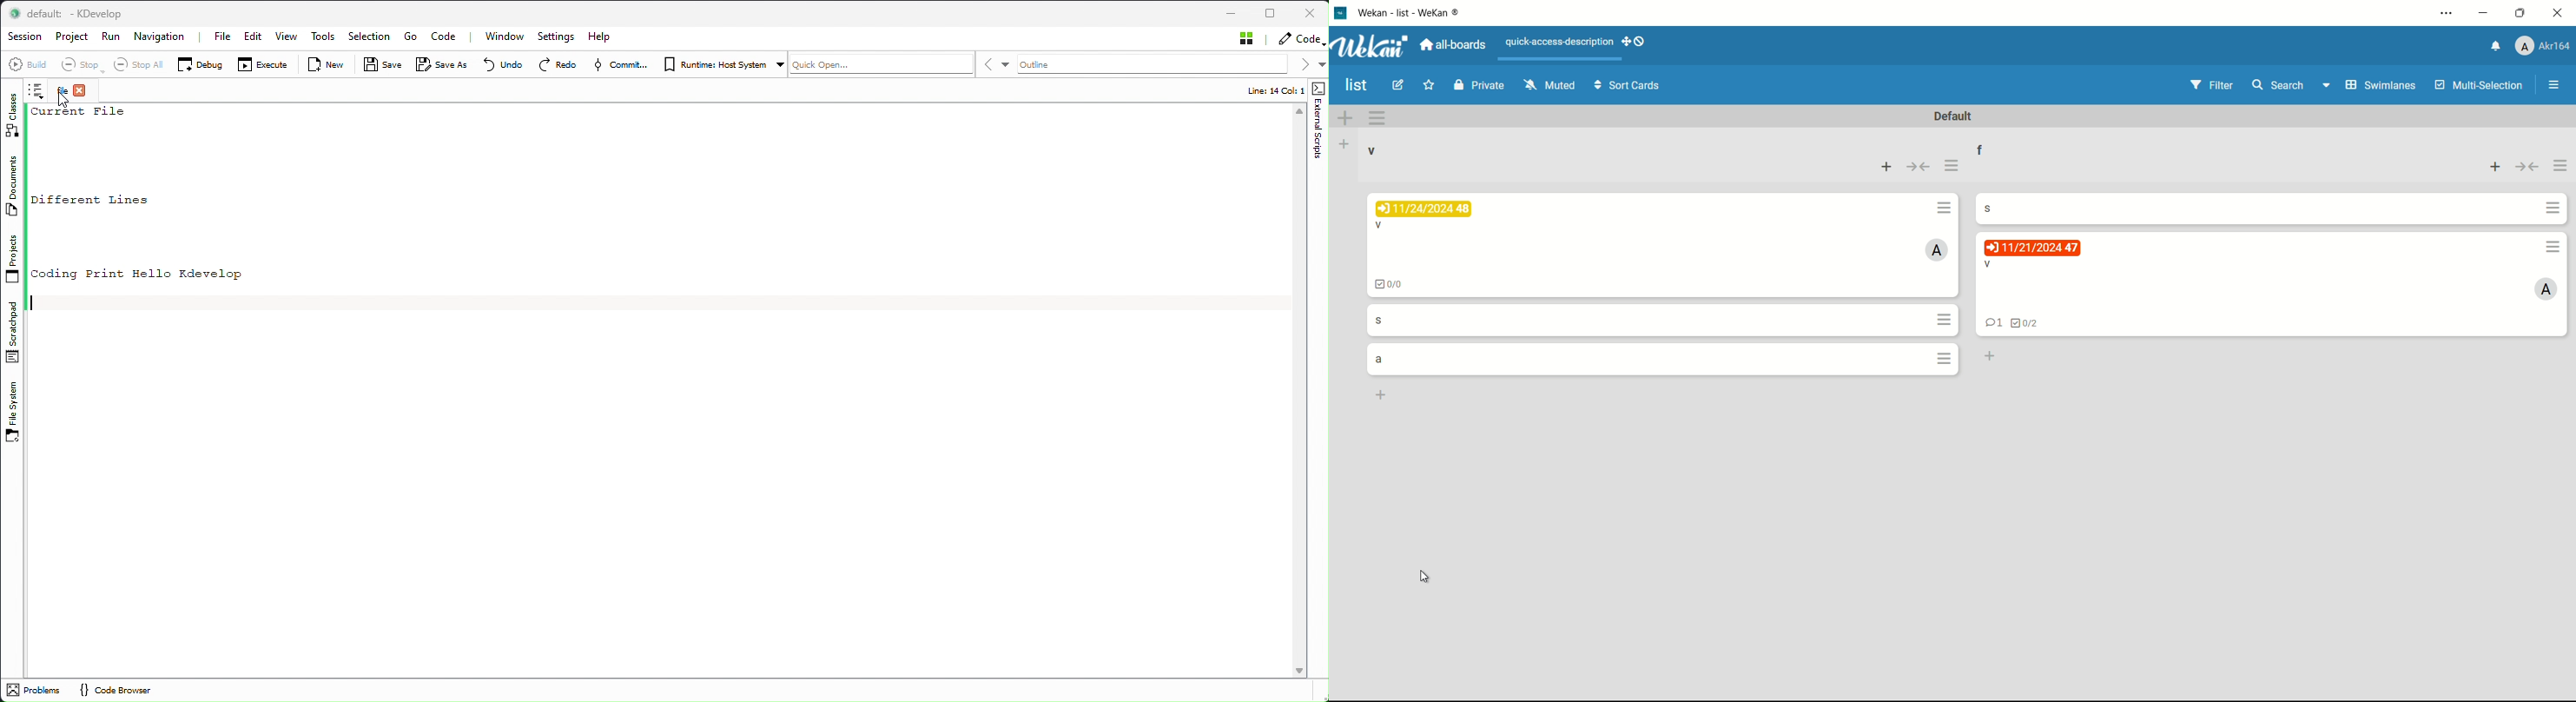  What do you see at coordinates (1550, 86) in the screenshot?
I see `muted` at bounding box center [1550, 86].